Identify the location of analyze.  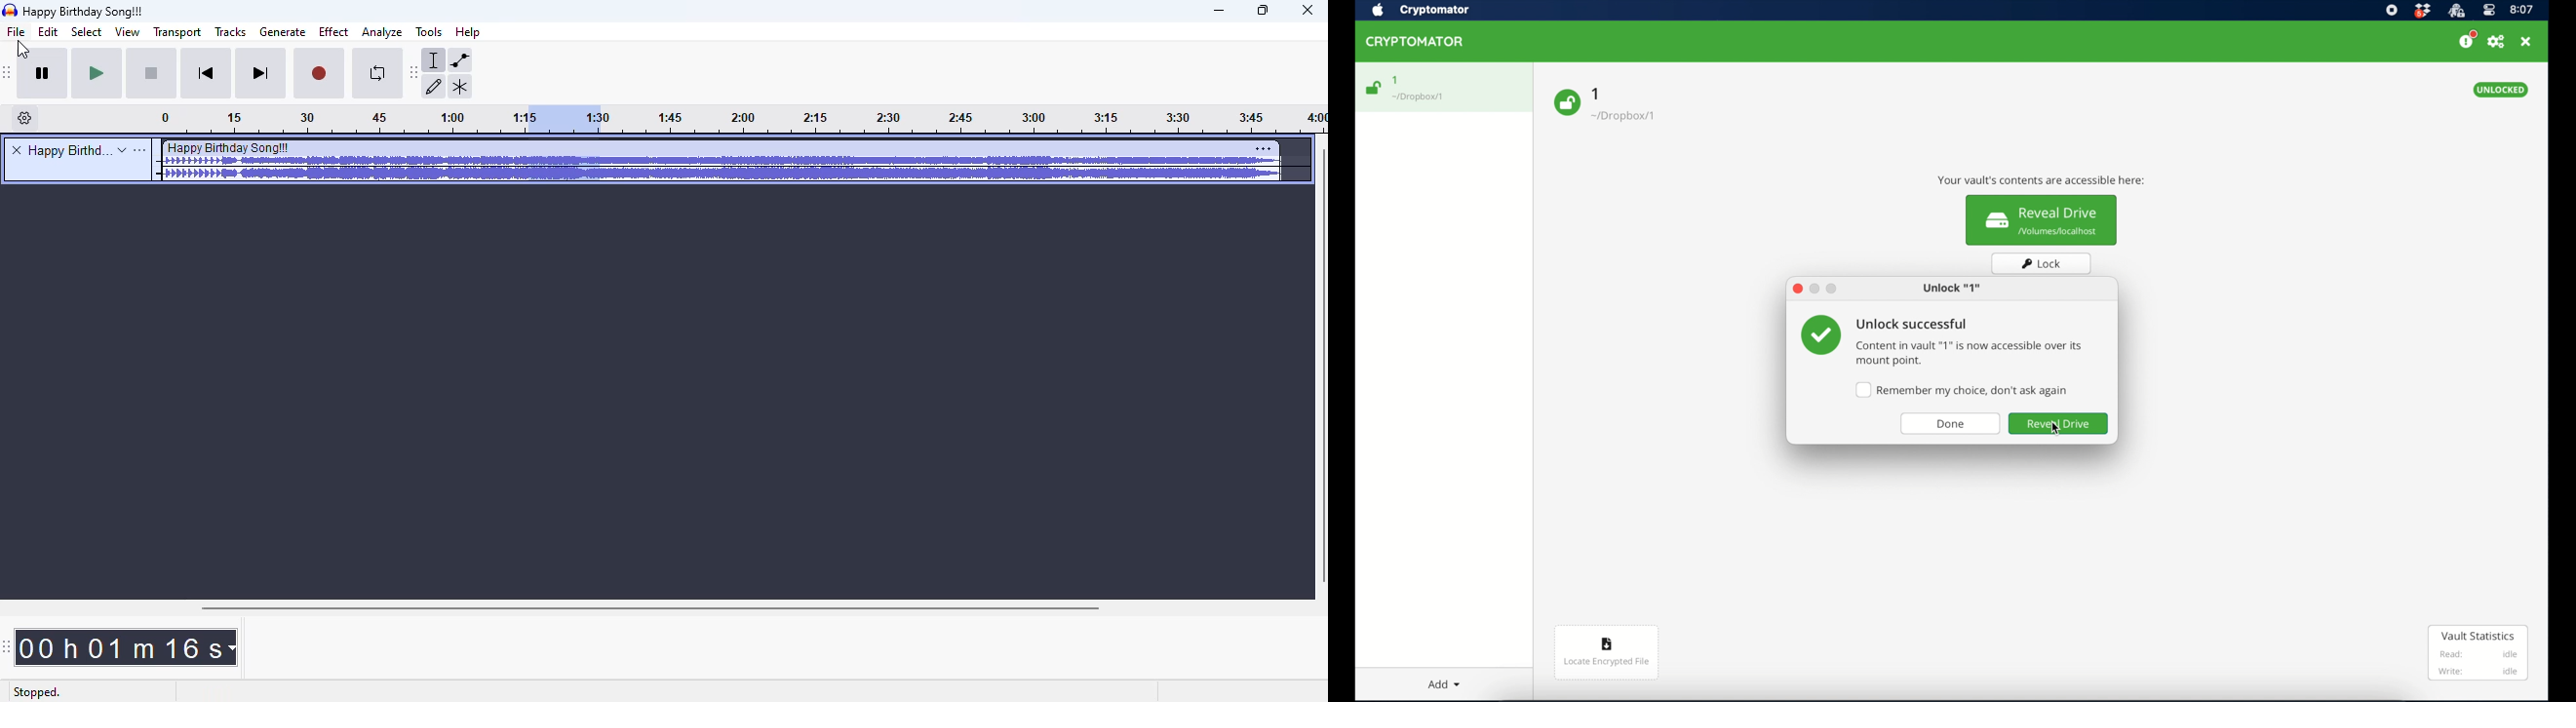
(382, 33).